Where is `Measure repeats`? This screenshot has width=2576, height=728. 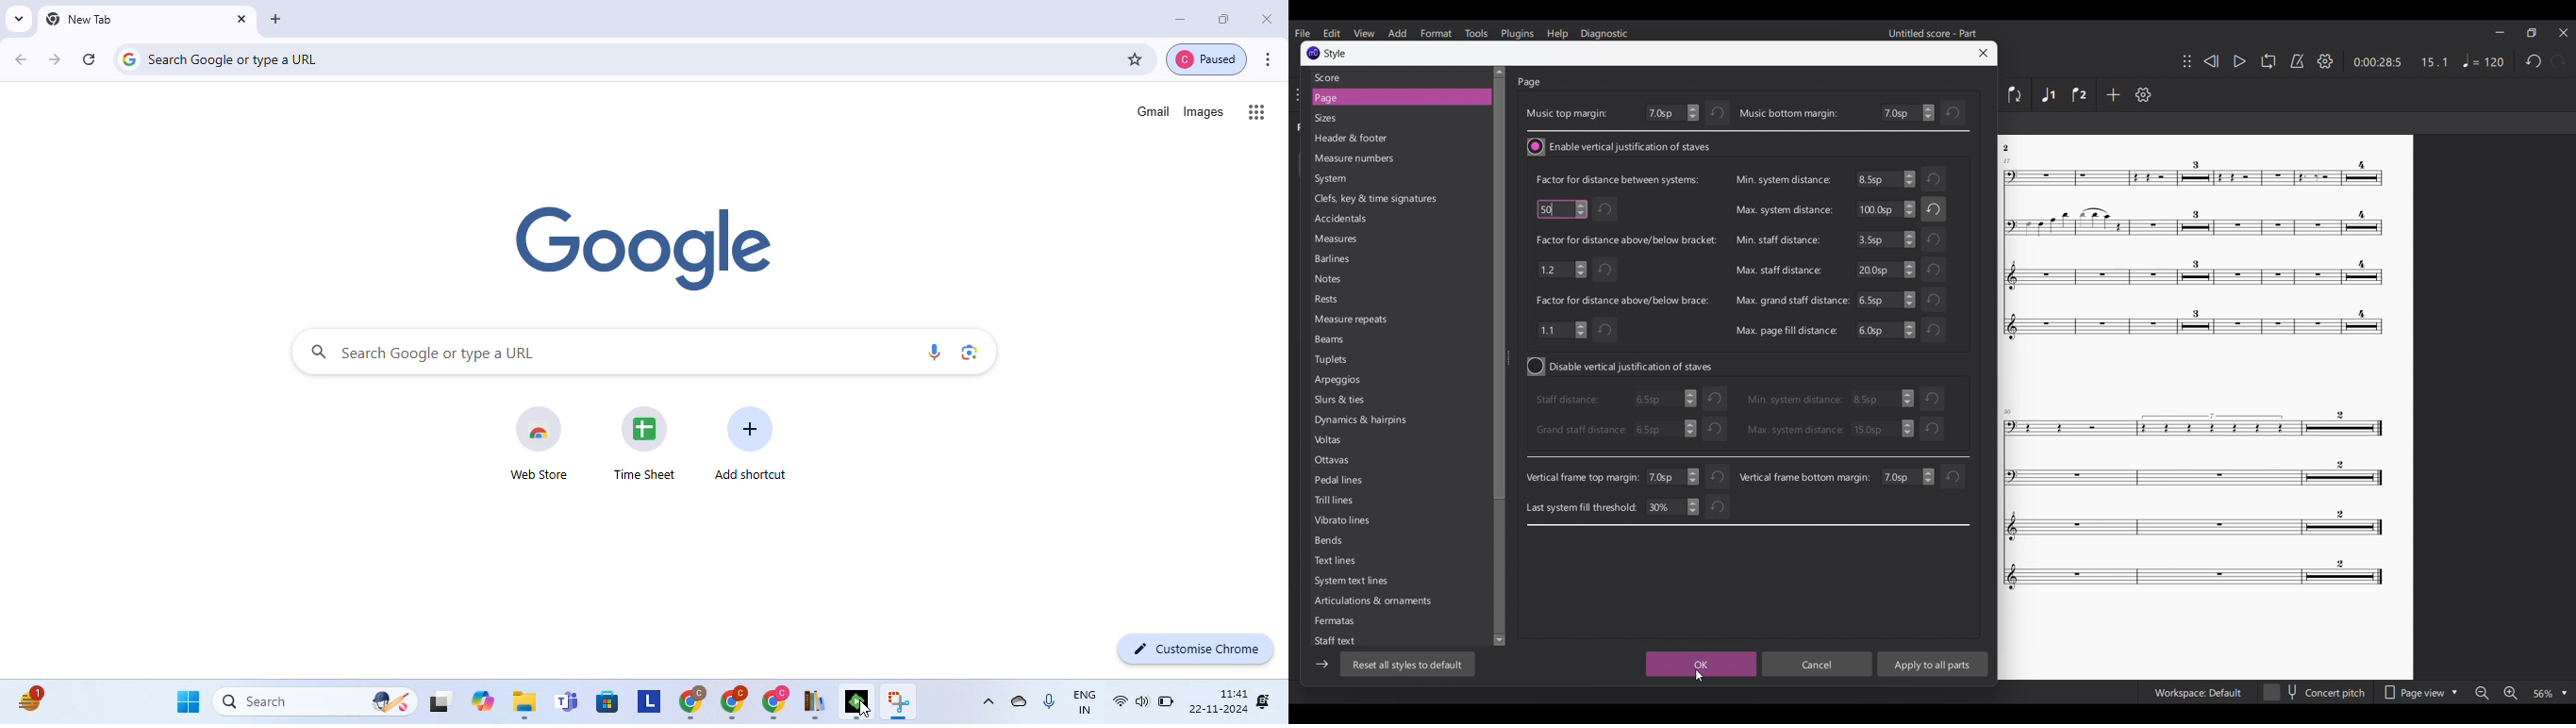
Measure repeats is located at coordinates (1354, 319).